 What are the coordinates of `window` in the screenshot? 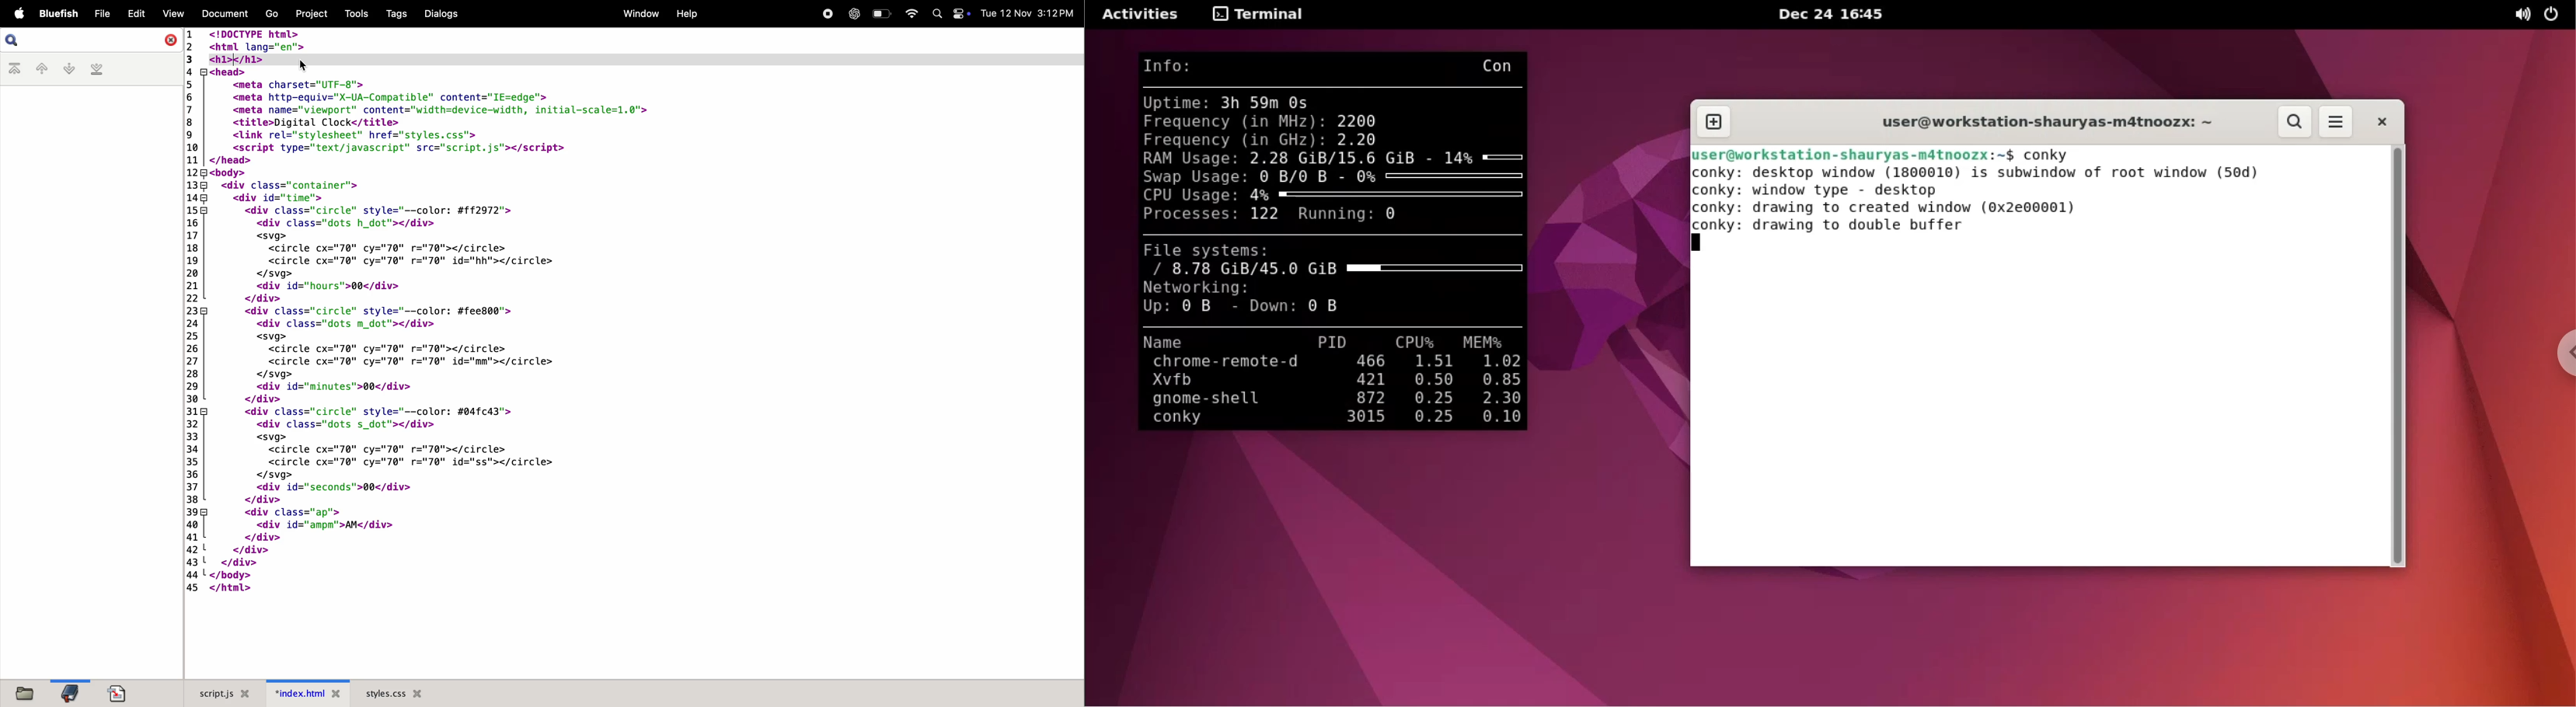 It's located at (638, 14).